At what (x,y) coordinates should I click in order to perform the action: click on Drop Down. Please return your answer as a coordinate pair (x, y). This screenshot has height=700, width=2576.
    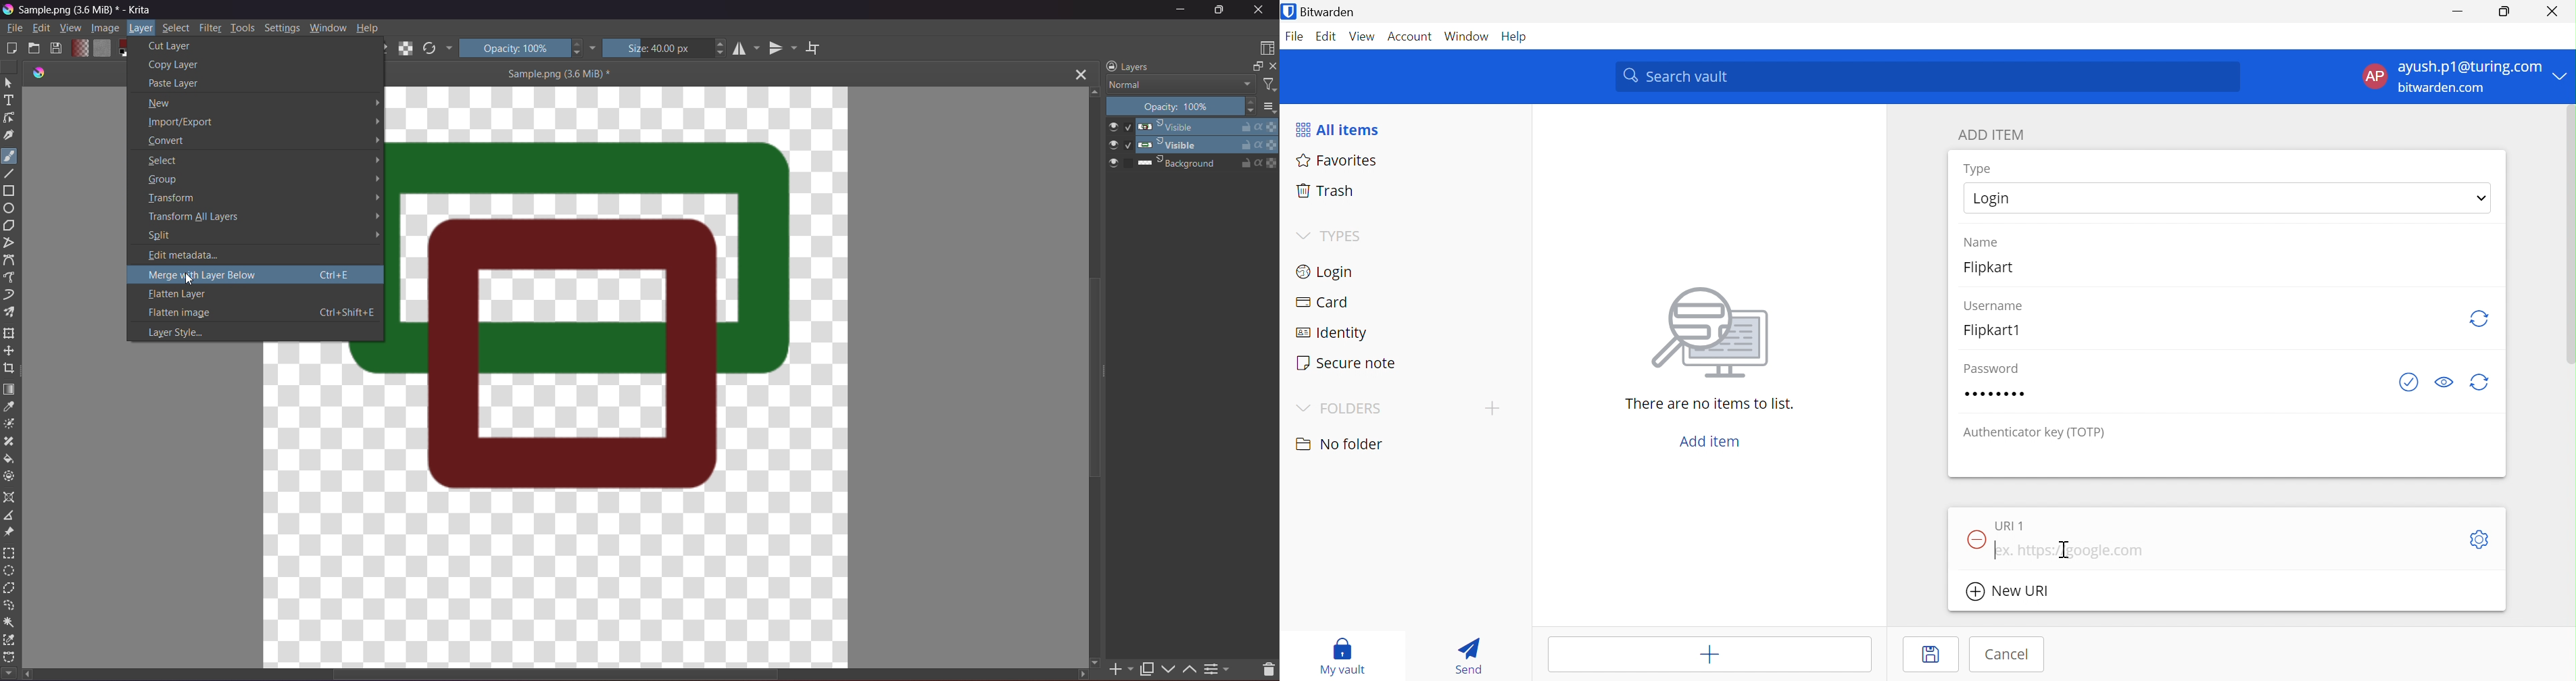
    Looking at the image, I should click on (1301, 234).